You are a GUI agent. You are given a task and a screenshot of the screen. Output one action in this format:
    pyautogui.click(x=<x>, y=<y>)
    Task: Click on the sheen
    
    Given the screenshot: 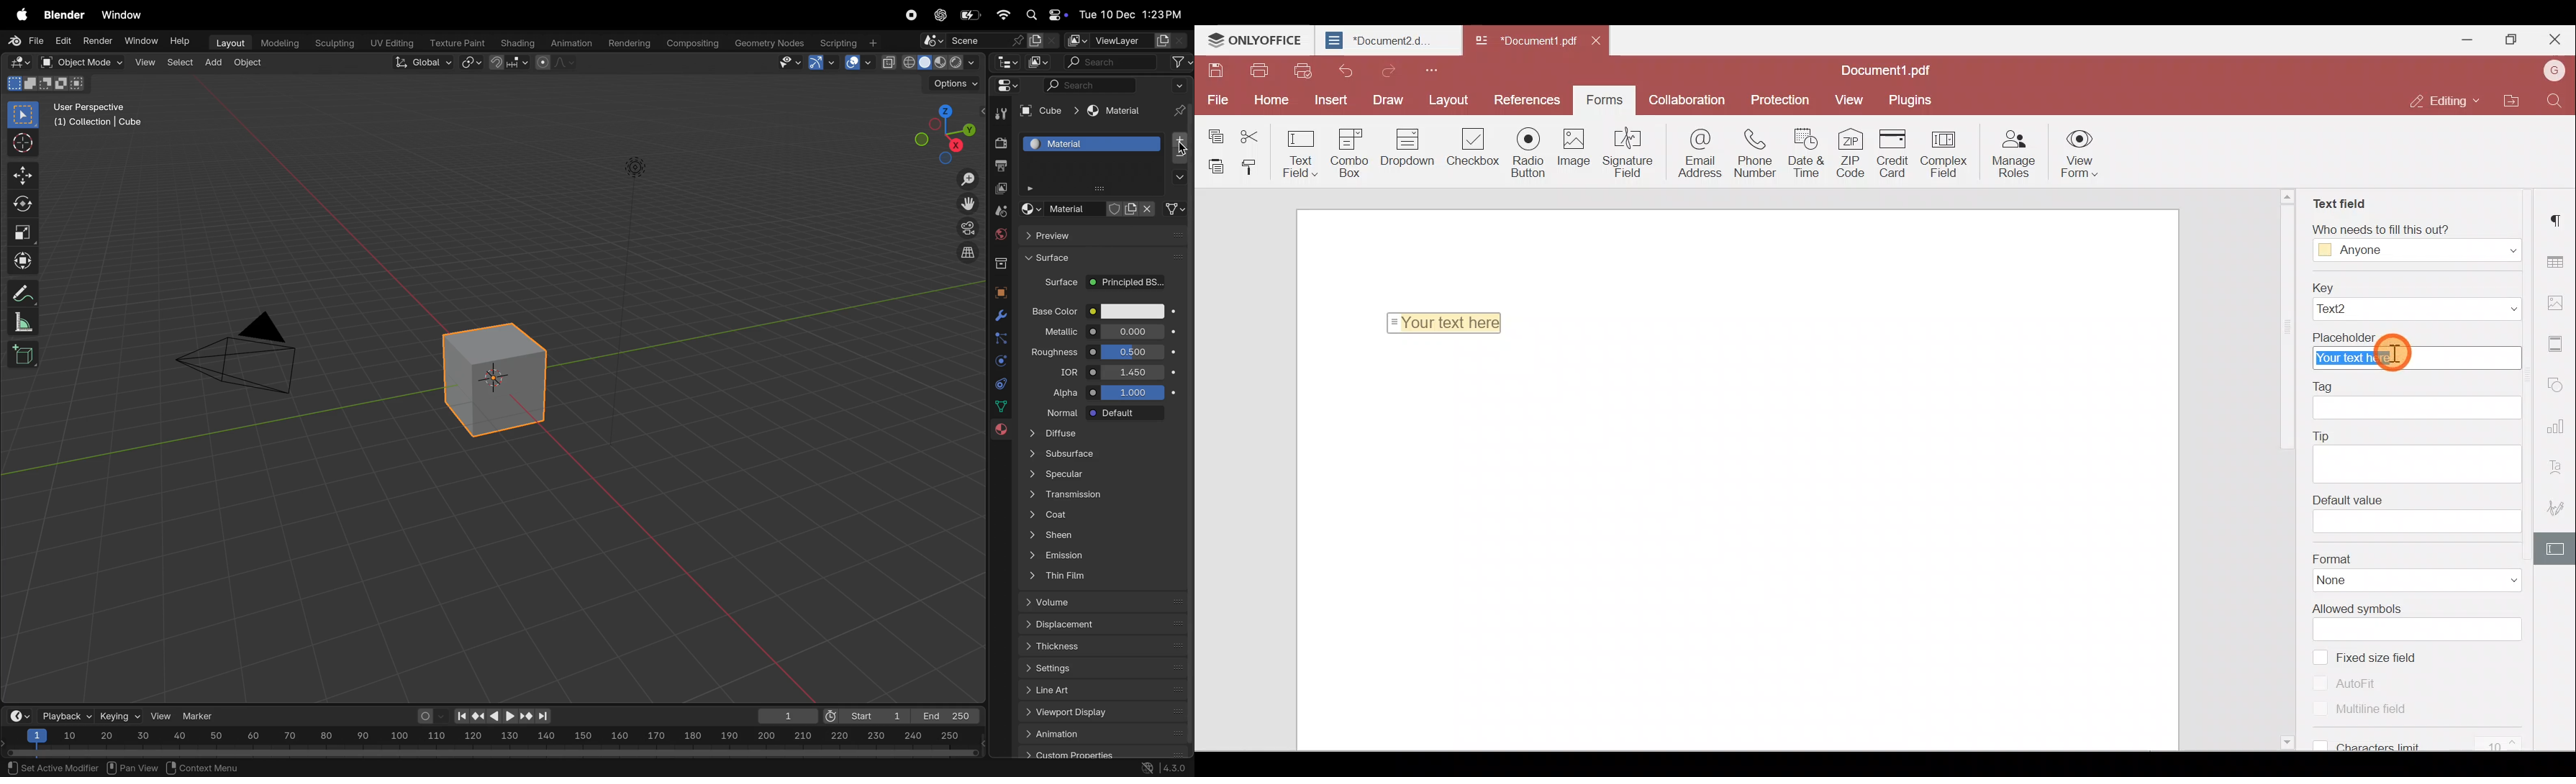 What is the action you would take?
    pyautogui.click(x=1075, y=535)
    